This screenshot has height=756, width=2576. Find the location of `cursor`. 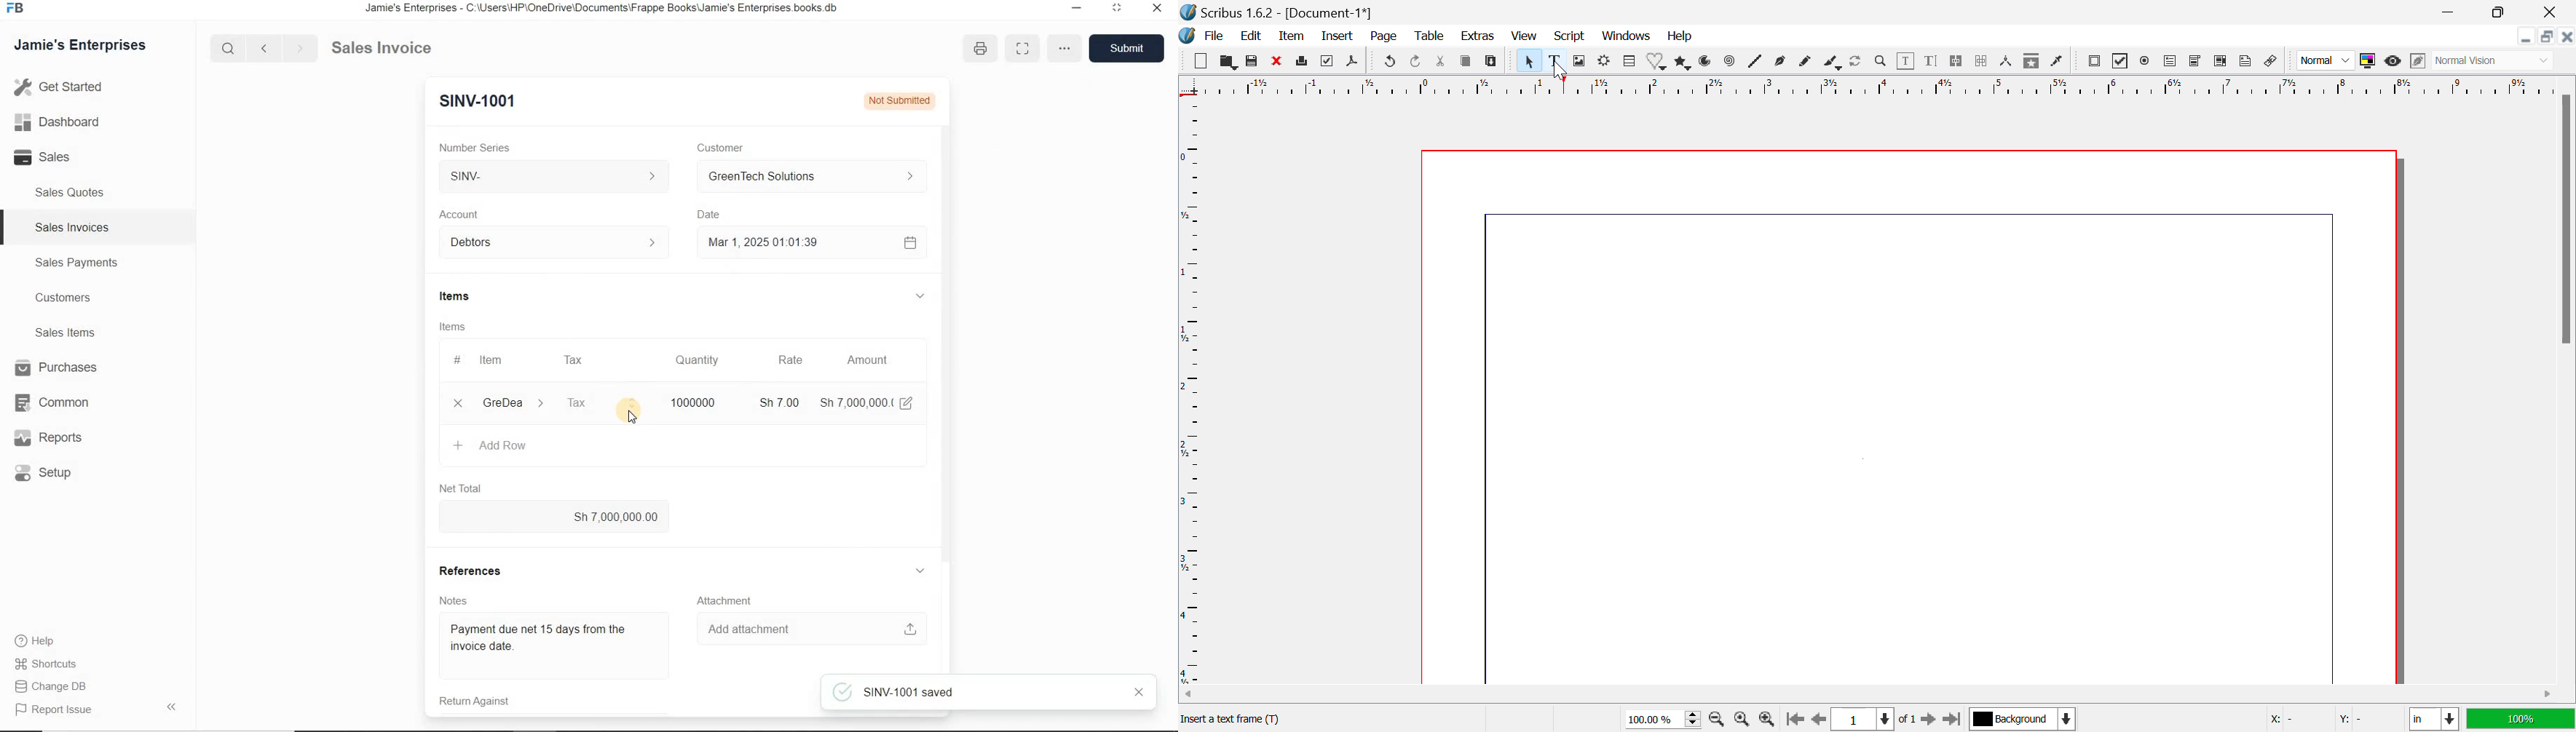

cursor is located at coordinates (632, 419).